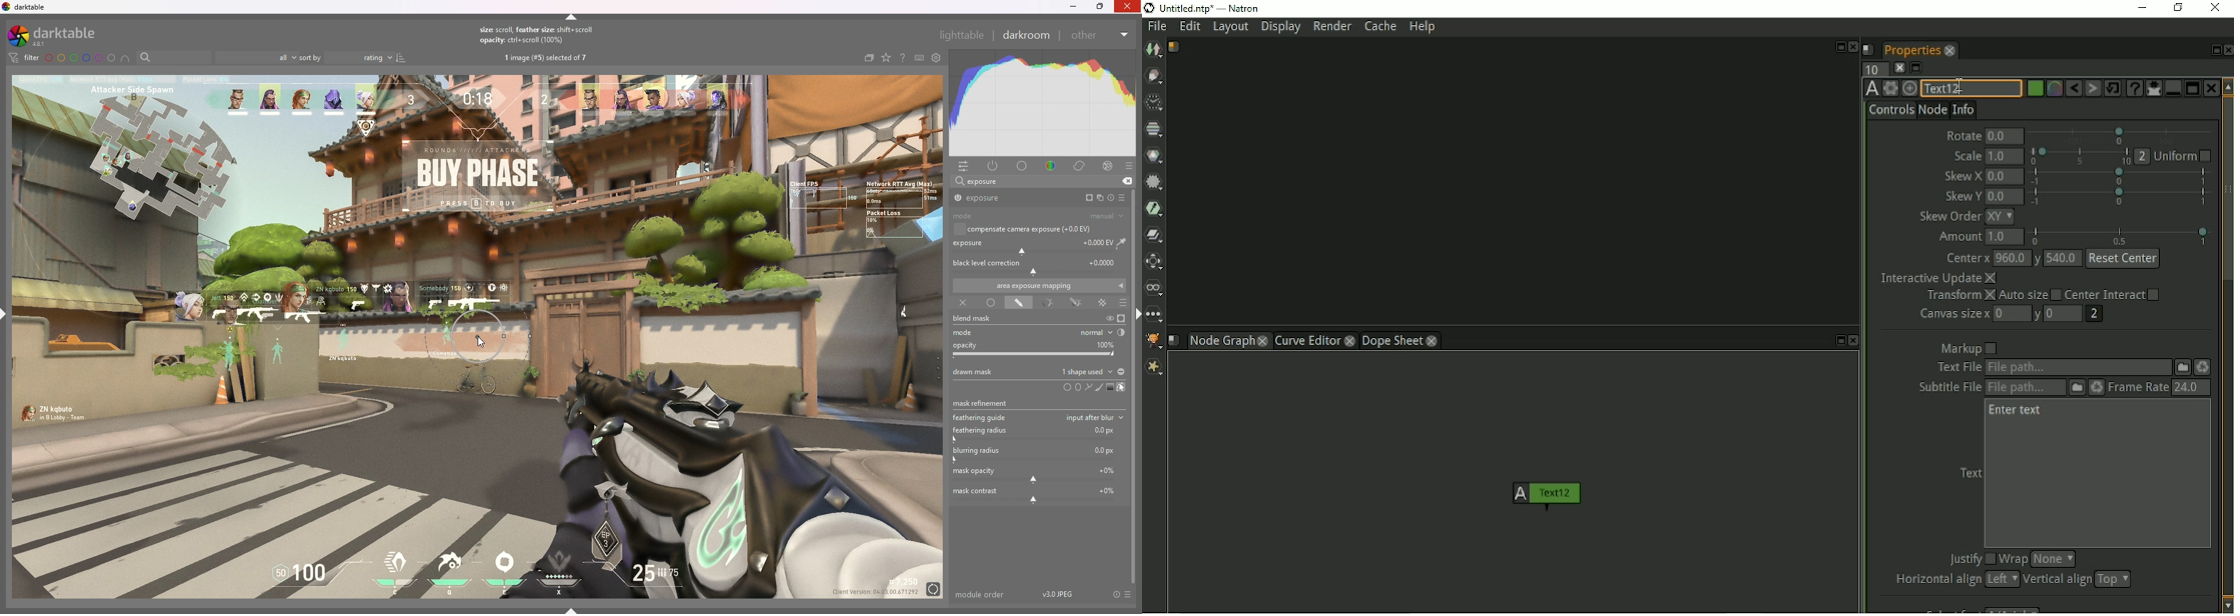 The width and height of the screenshot is (2240, 616). What do you see at coordinates (1109, 318) in the screenshot?
I see `temporarily switch off` at bounding box center [1109, 318].